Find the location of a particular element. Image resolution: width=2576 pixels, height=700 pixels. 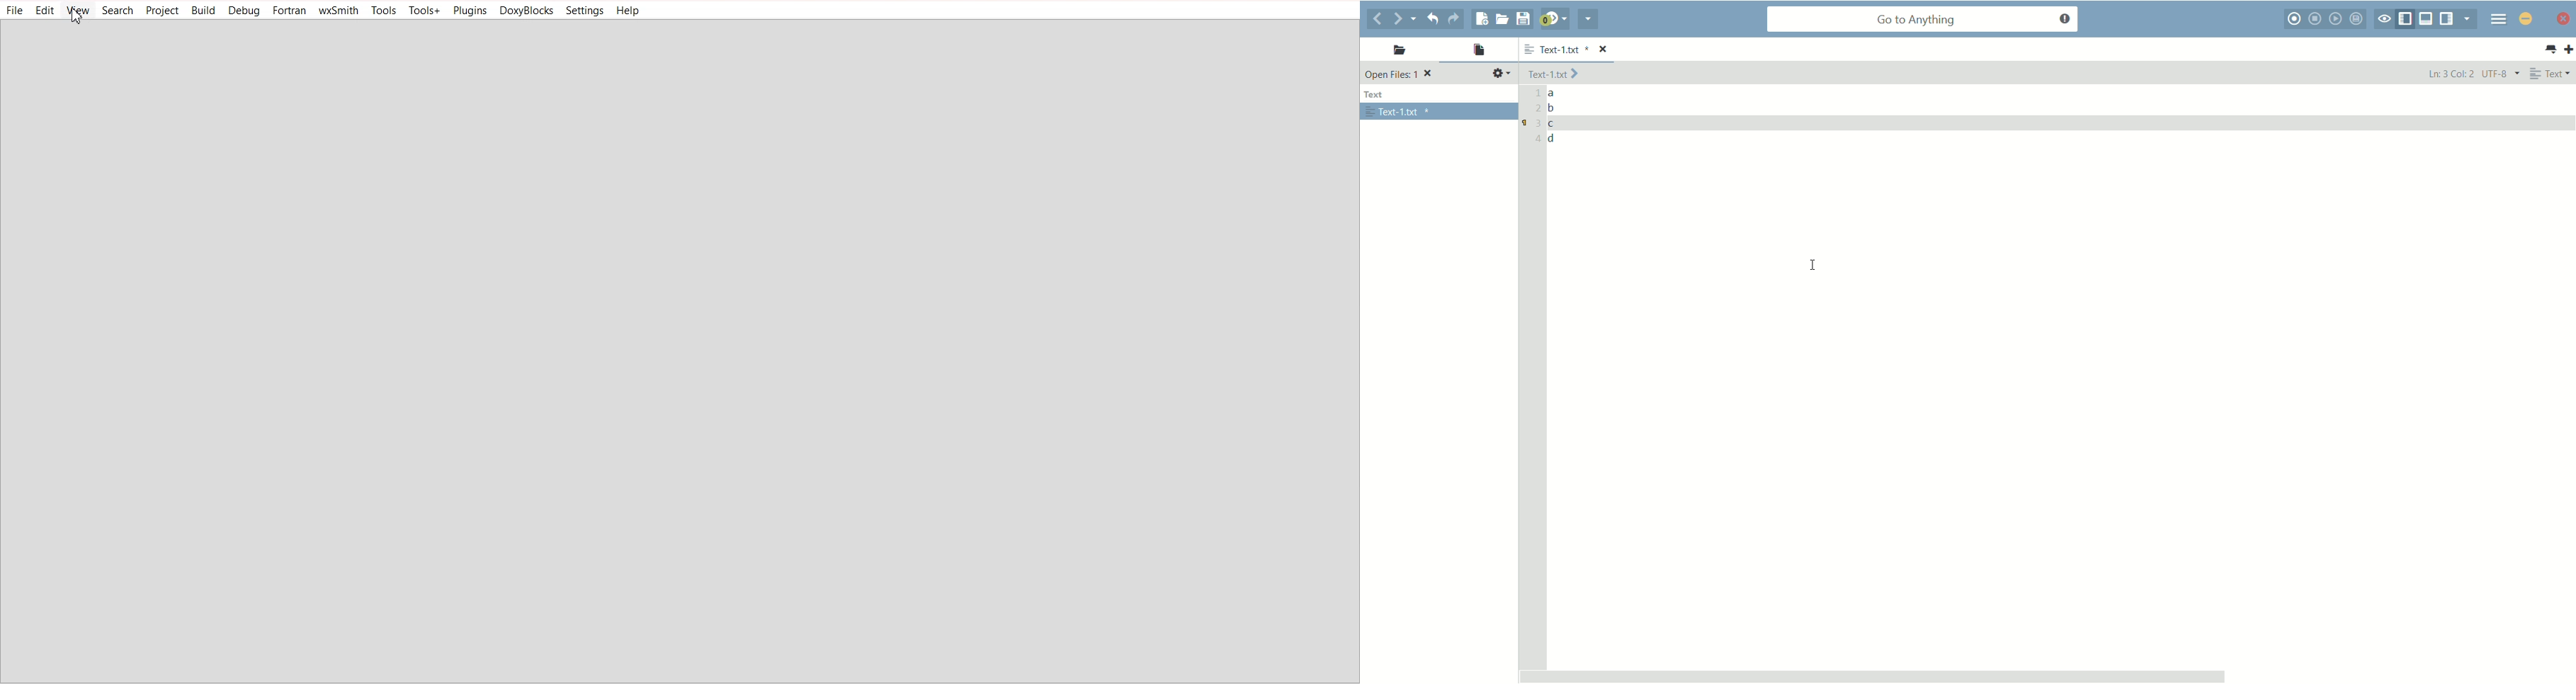

Project is located at coordinates (163, 11).